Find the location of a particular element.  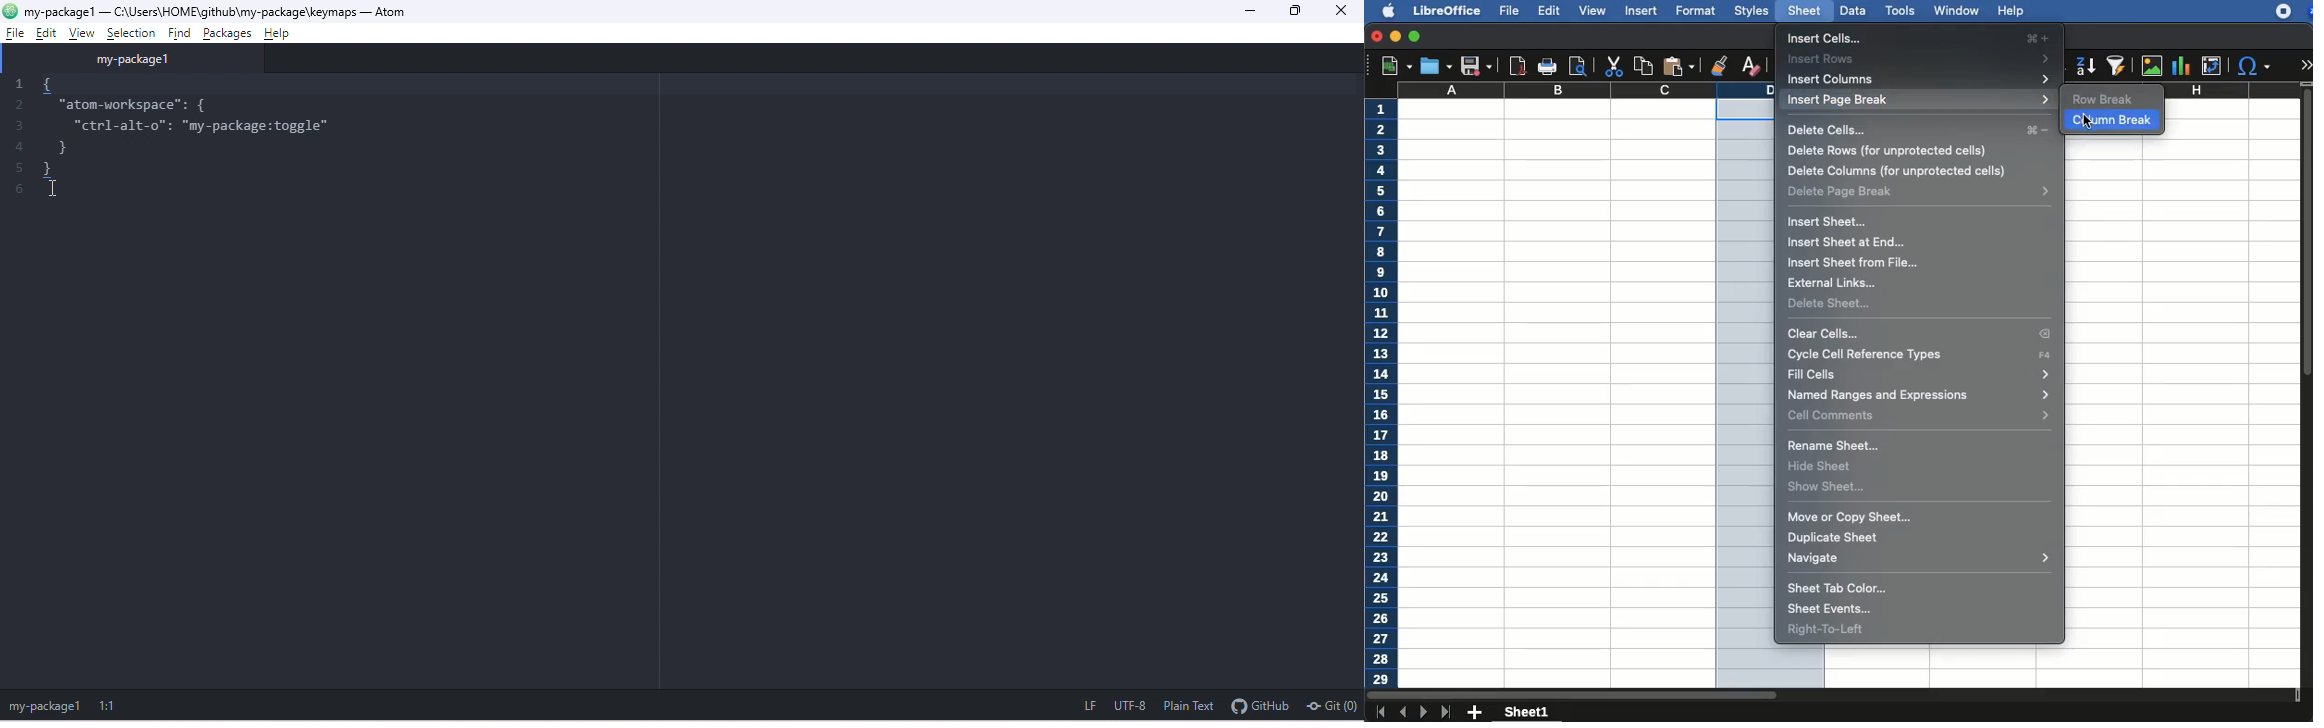

a
“aton-workspace”: {
“ctrl-alt-o": "my-package: toggle”
}
1
I is located at coordinates (166, 150).